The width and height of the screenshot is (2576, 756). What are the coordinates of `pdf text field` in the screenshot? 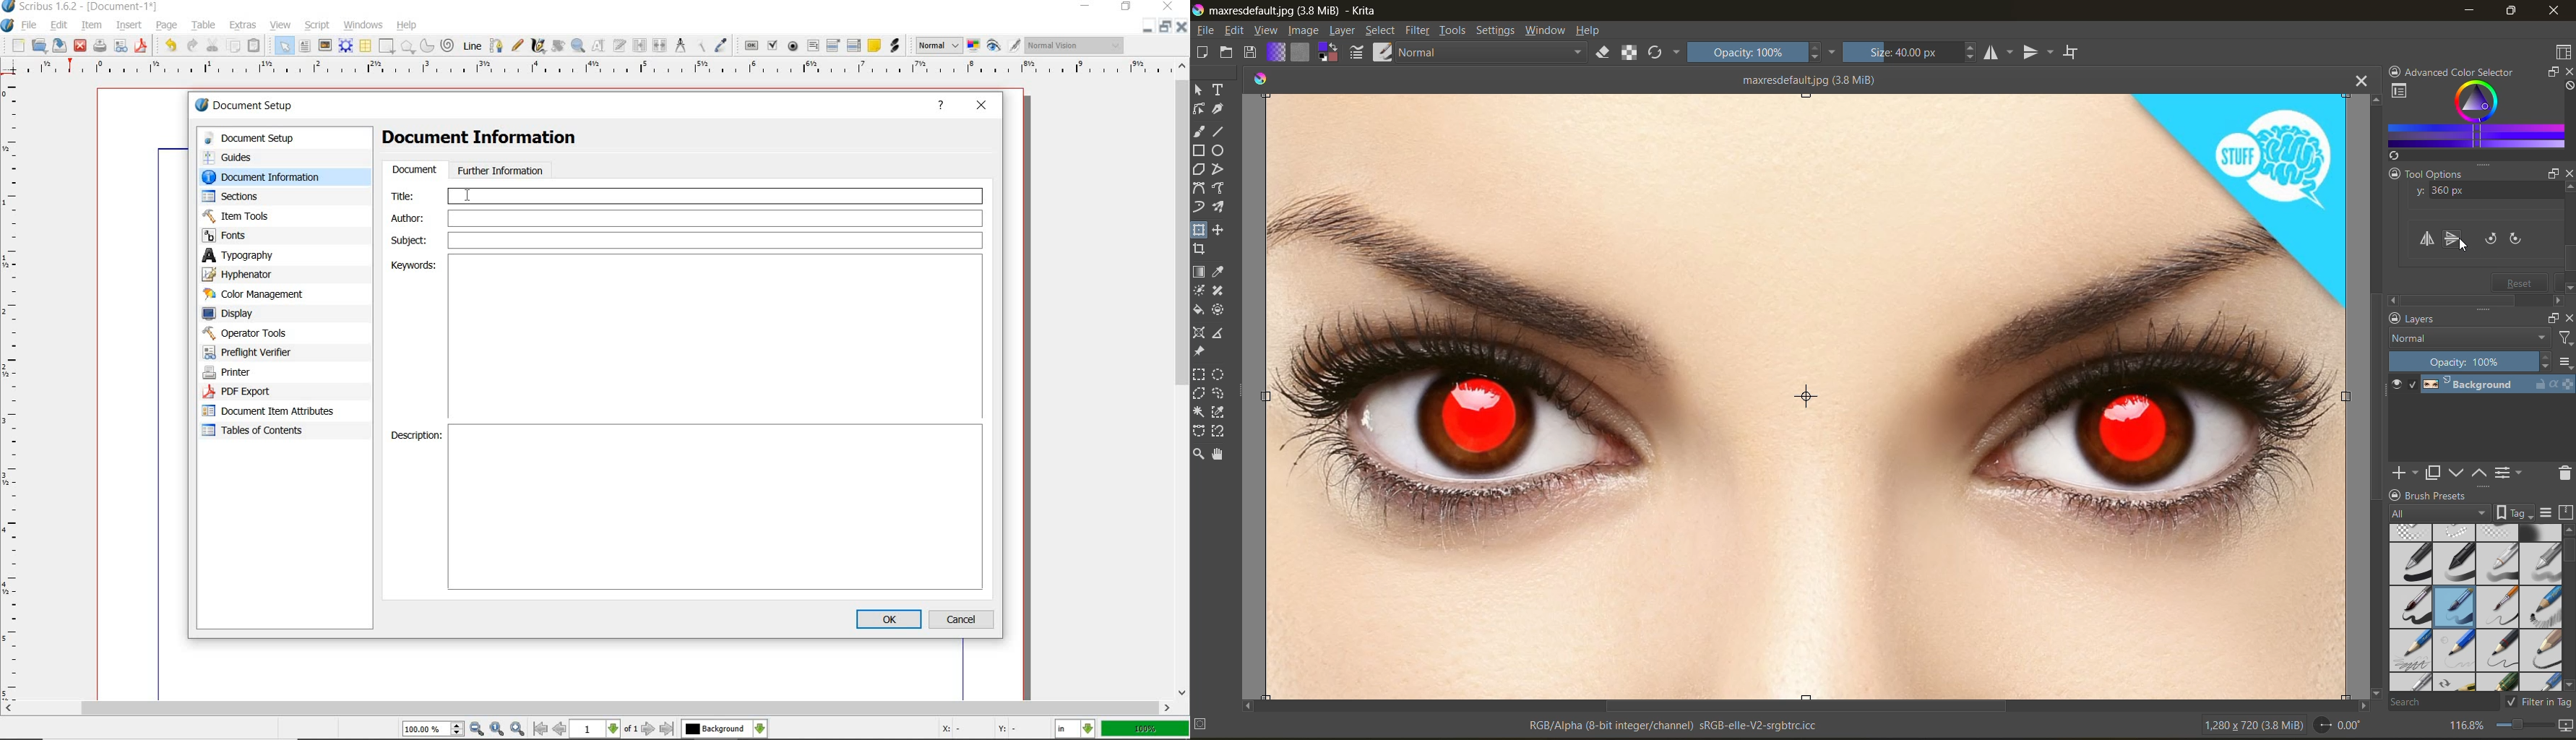 It's located at (813, 46).